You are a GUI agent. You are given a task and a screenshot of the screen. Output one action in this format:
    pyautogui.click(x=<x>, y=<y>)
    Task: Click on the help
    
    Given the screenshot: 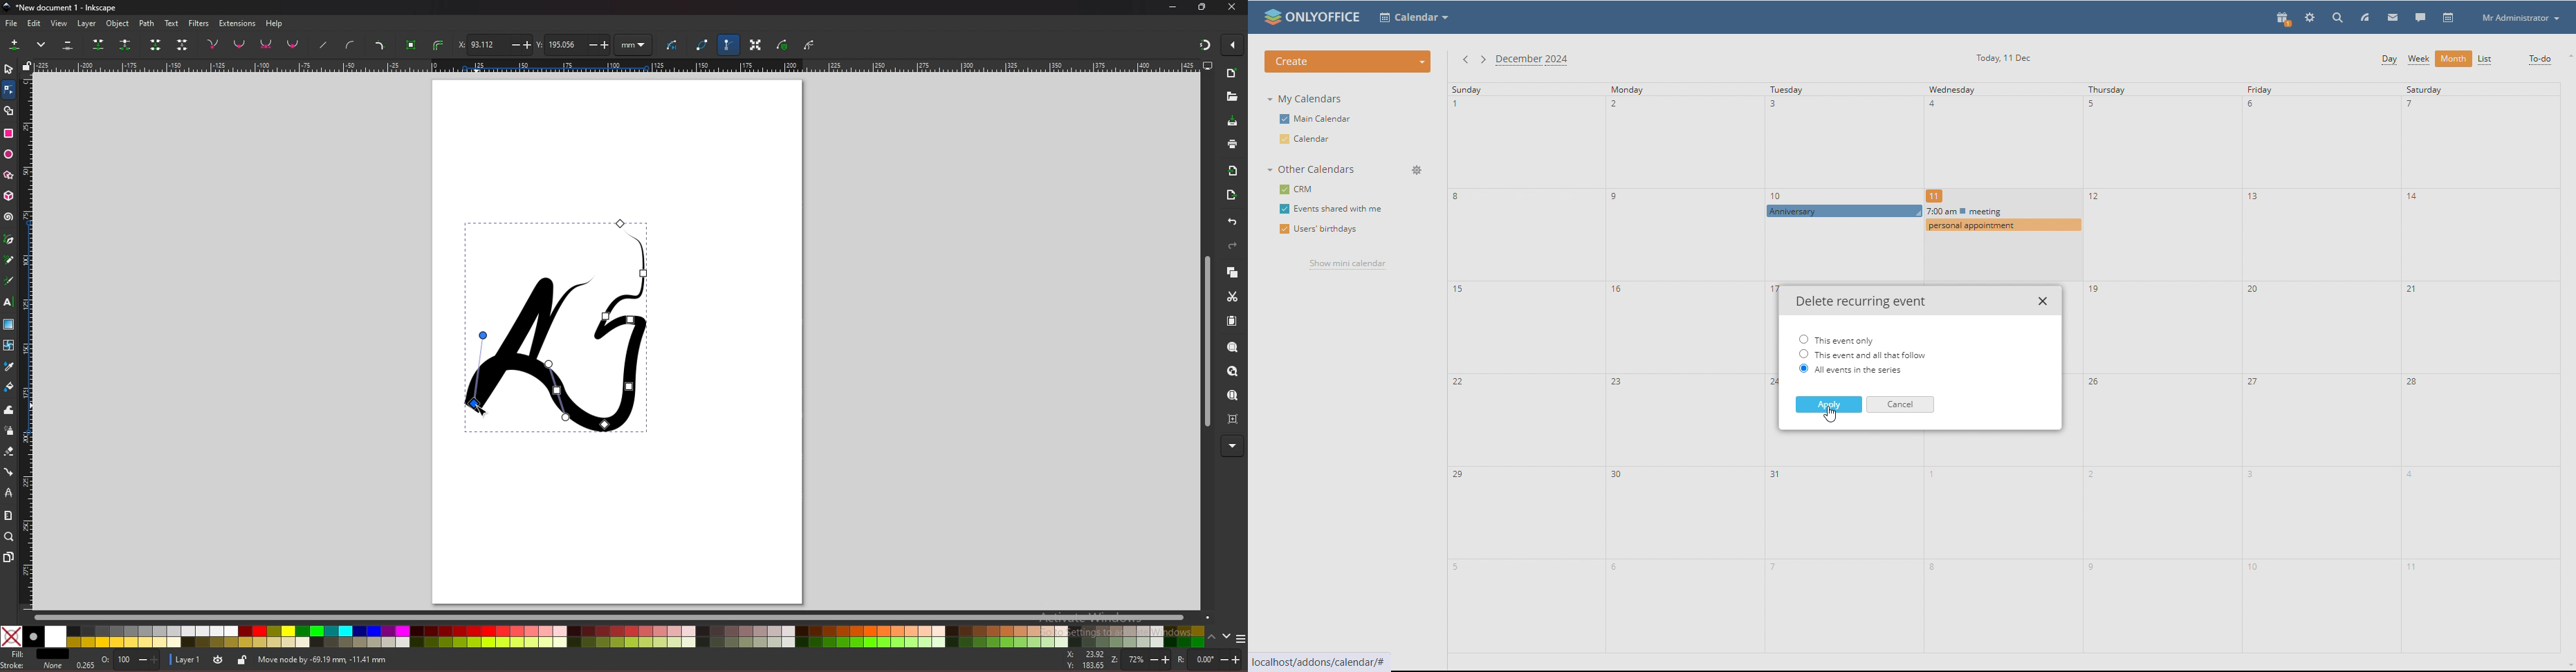 What is the action you would take?
    pyautogui.click(x=274, y=24)
    